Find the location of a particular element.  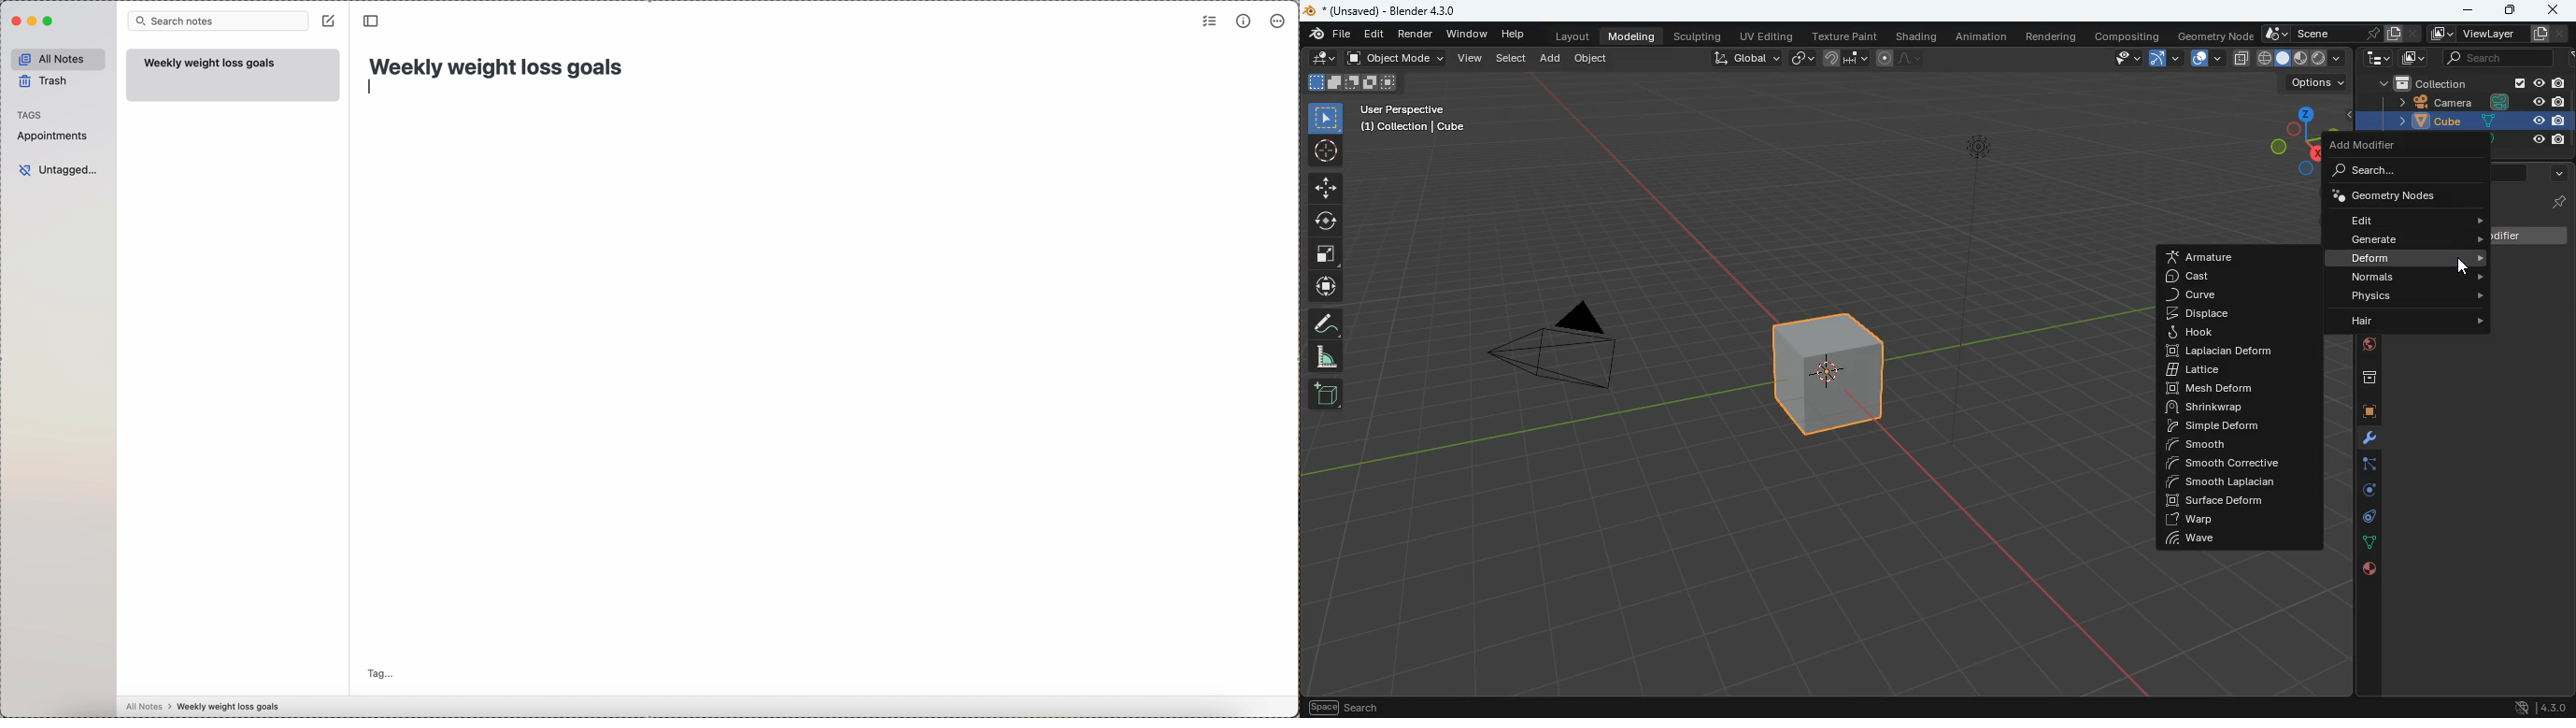

all notes is located at coordinates (58, 58).